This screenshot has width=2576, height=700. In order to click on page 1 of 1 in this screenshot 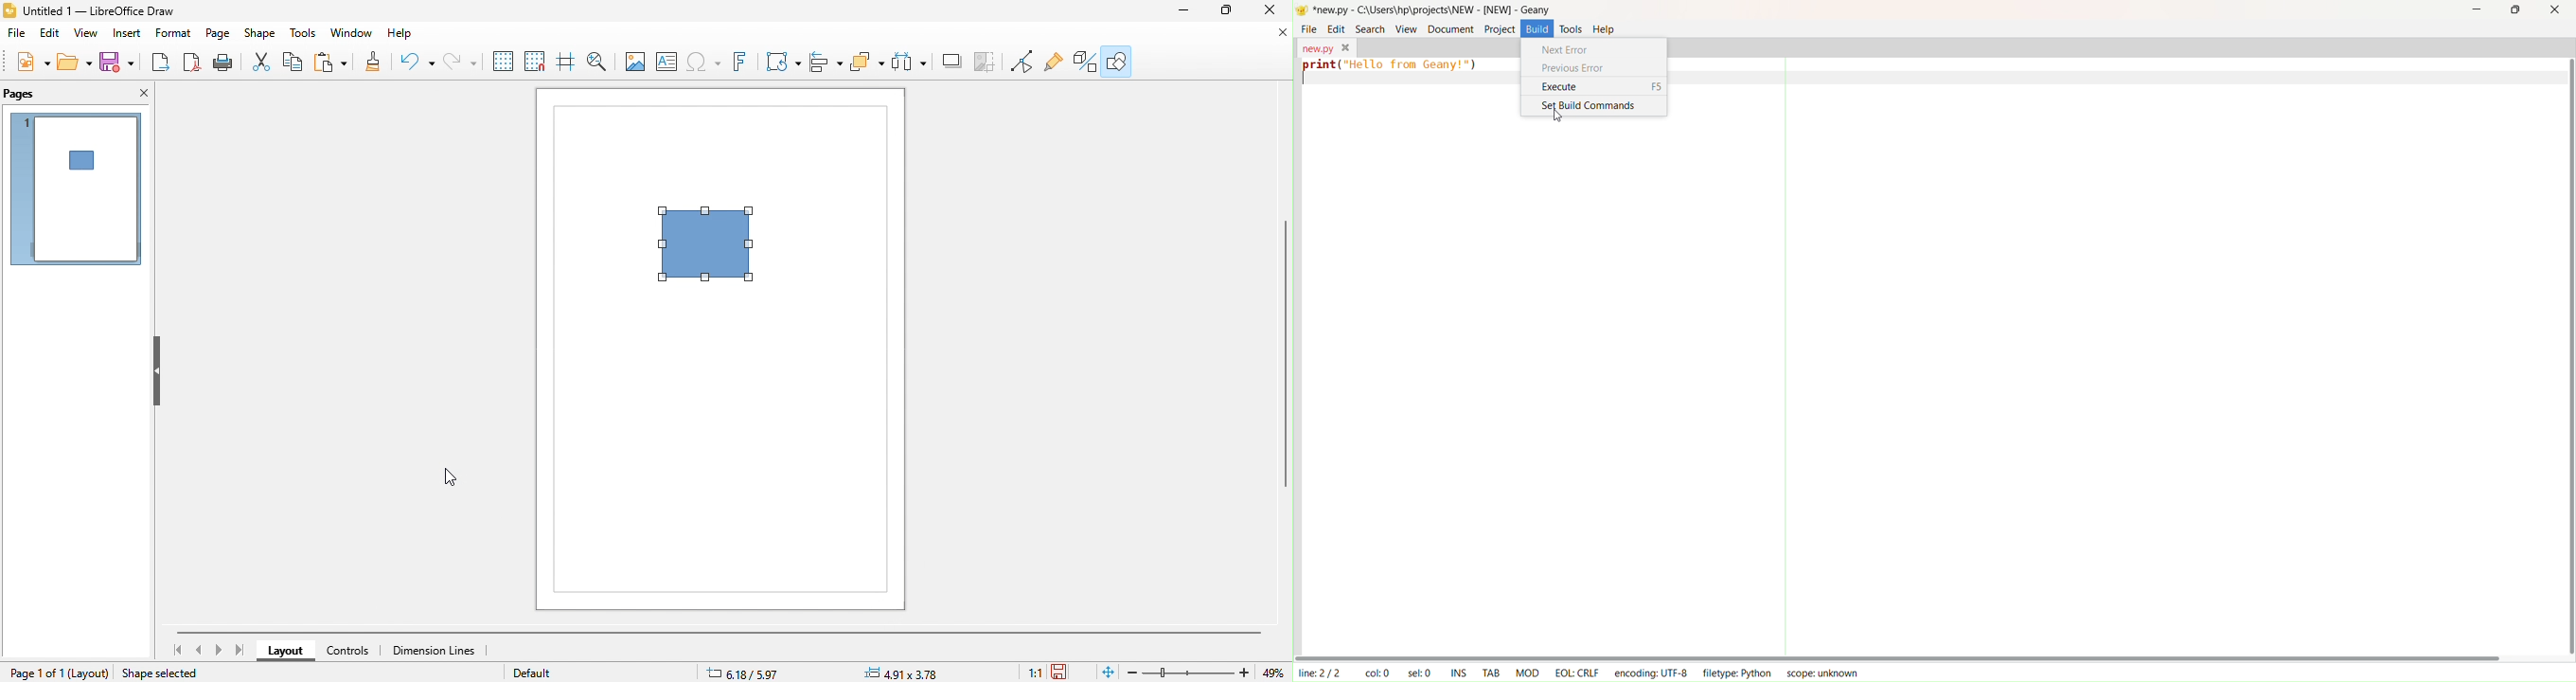, I will do `click(36, 673)`.